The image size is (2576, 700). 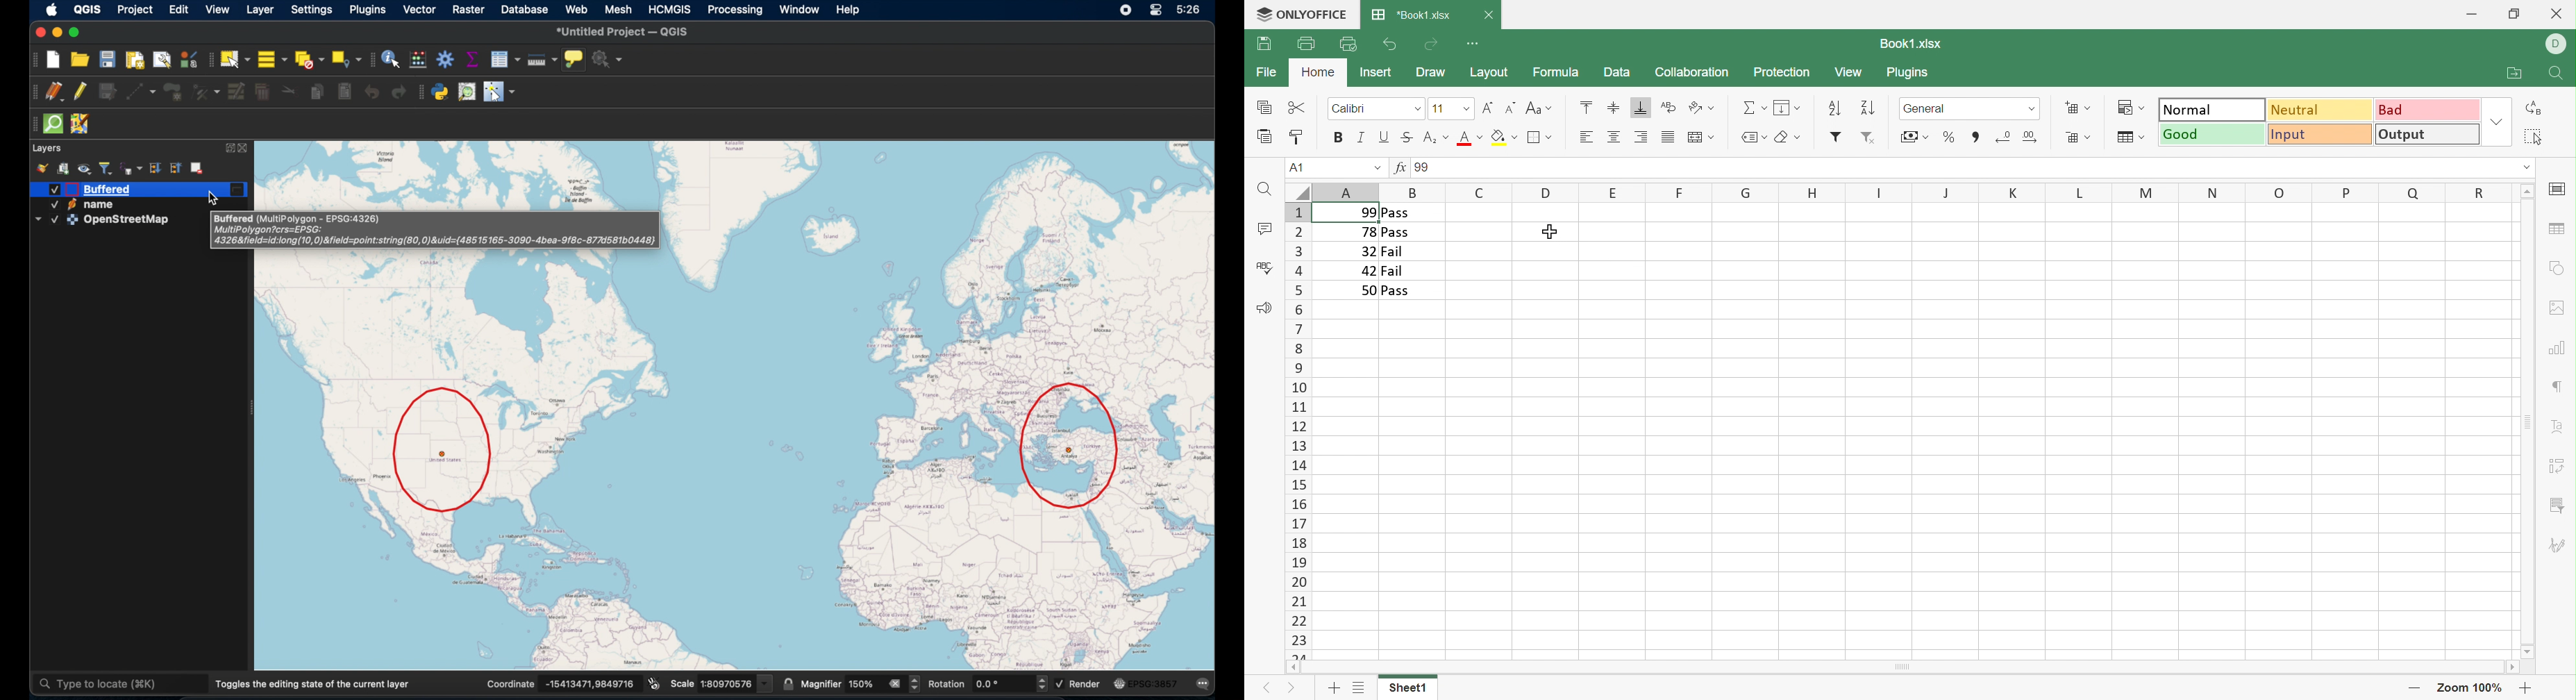 I want to click on Print file, so click(x=1306, y=43).